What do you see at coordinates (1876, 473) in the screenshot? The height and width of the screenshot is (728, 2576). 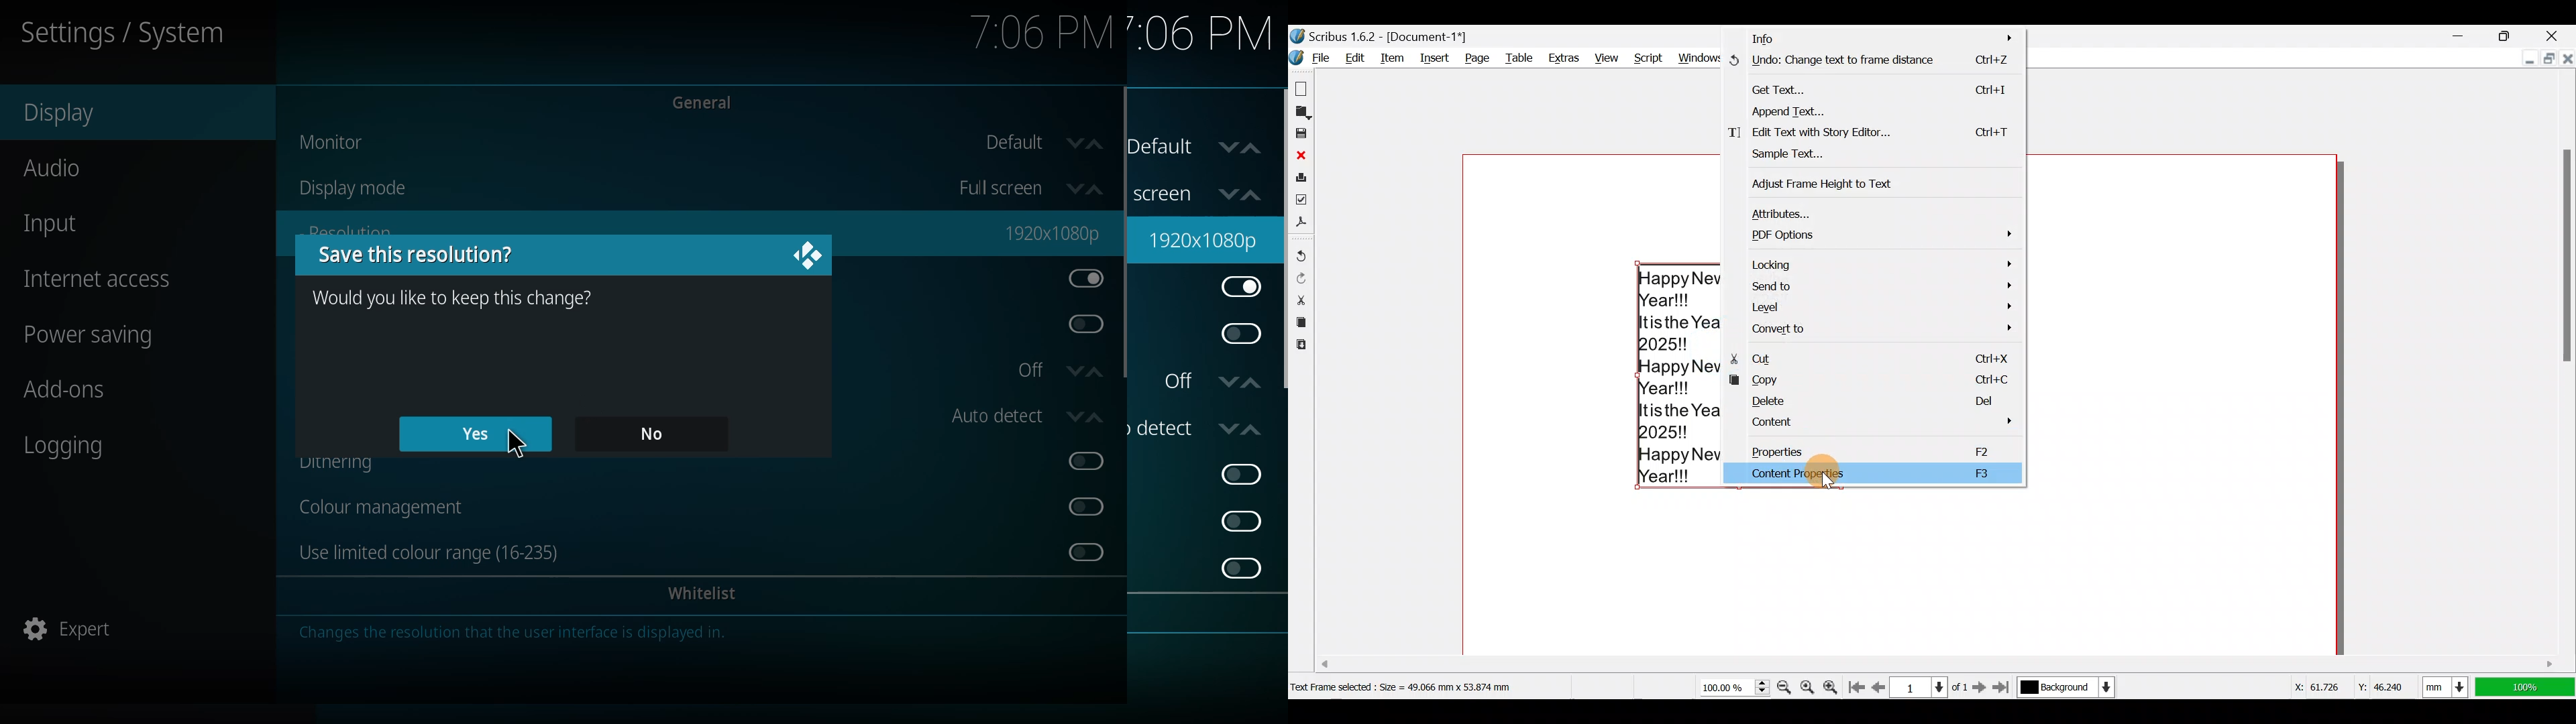 I see `Content properties` at bounding box center [1876, 473].